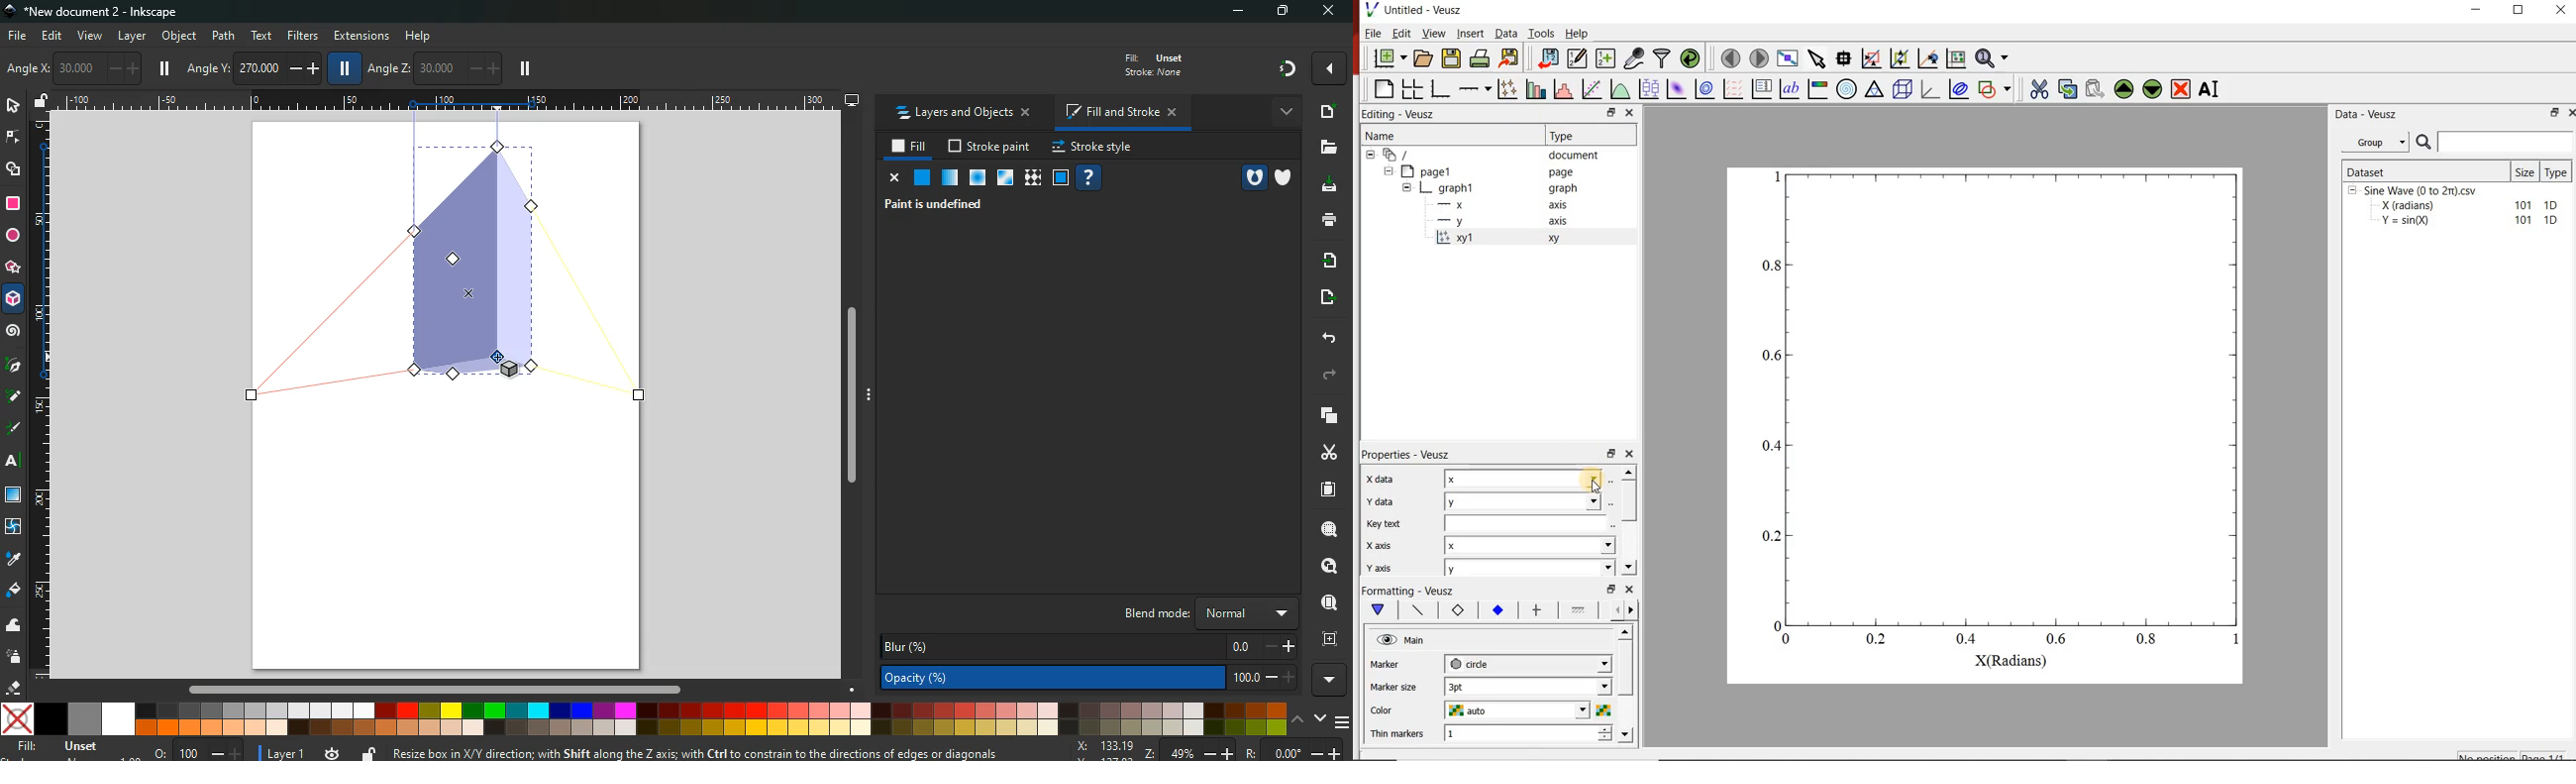  Describe the element at coordinates (1612, 452) in the screenshot. I see `Min/Max` at that location.